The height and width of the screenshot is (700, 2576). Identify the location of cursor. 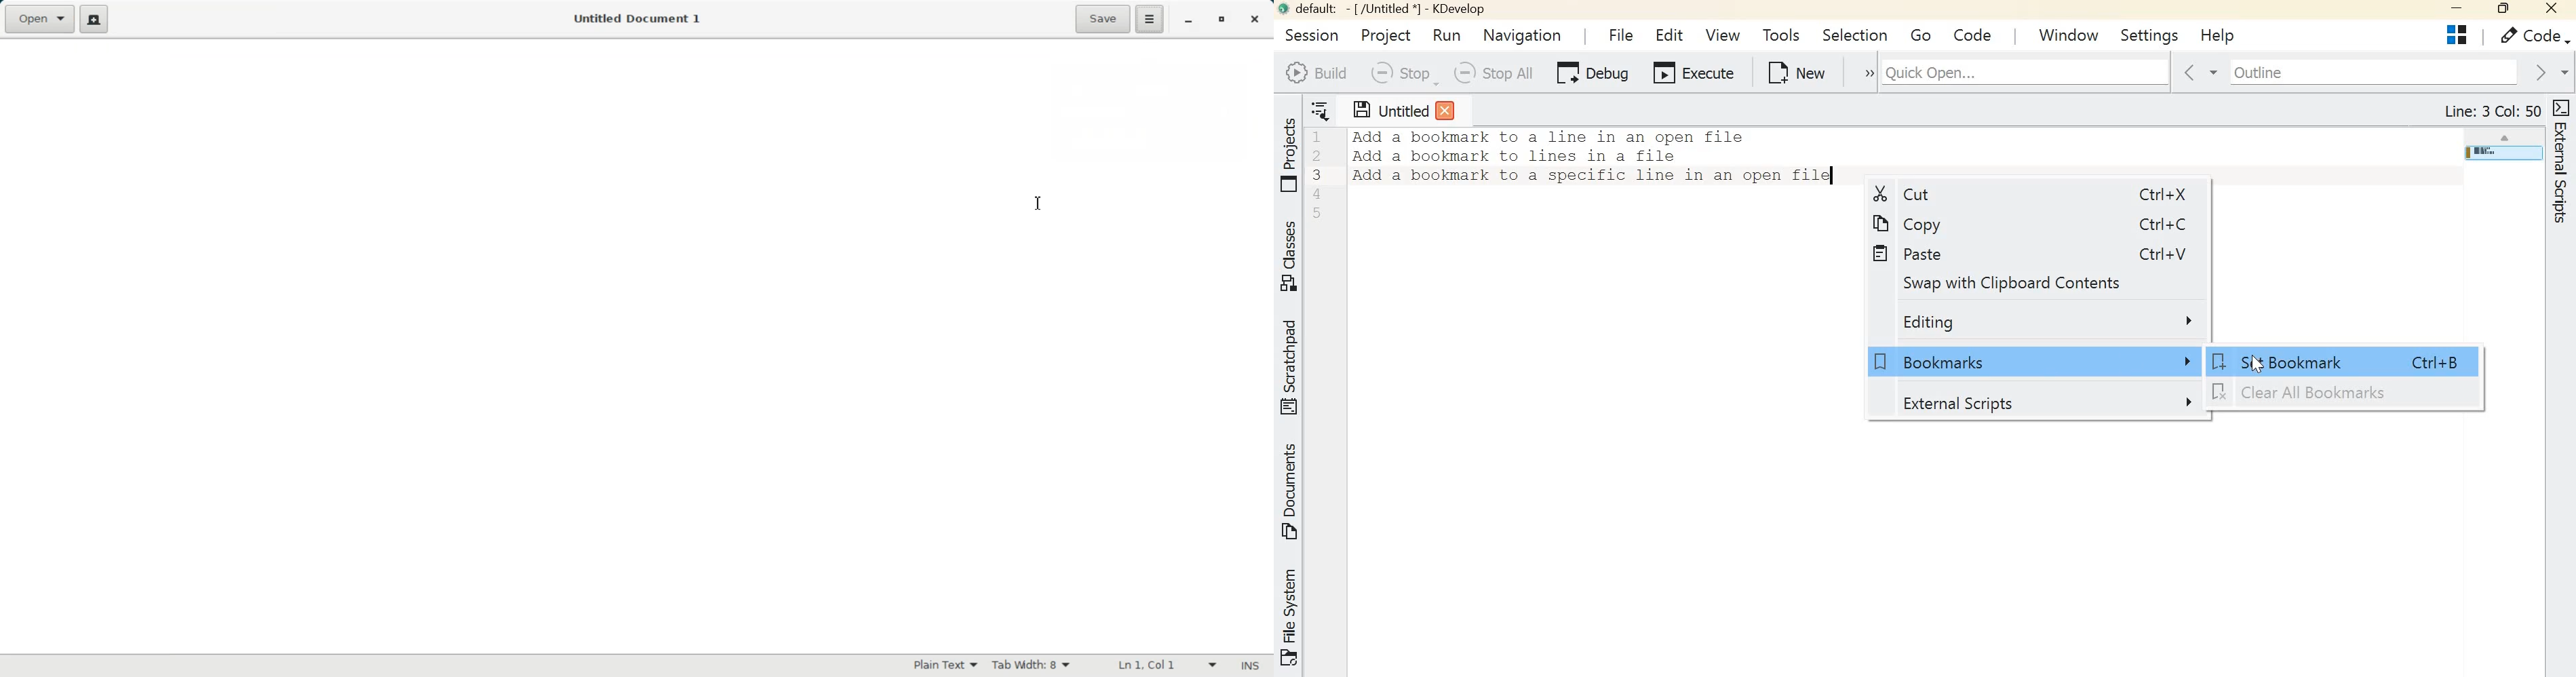
(2254, 365).